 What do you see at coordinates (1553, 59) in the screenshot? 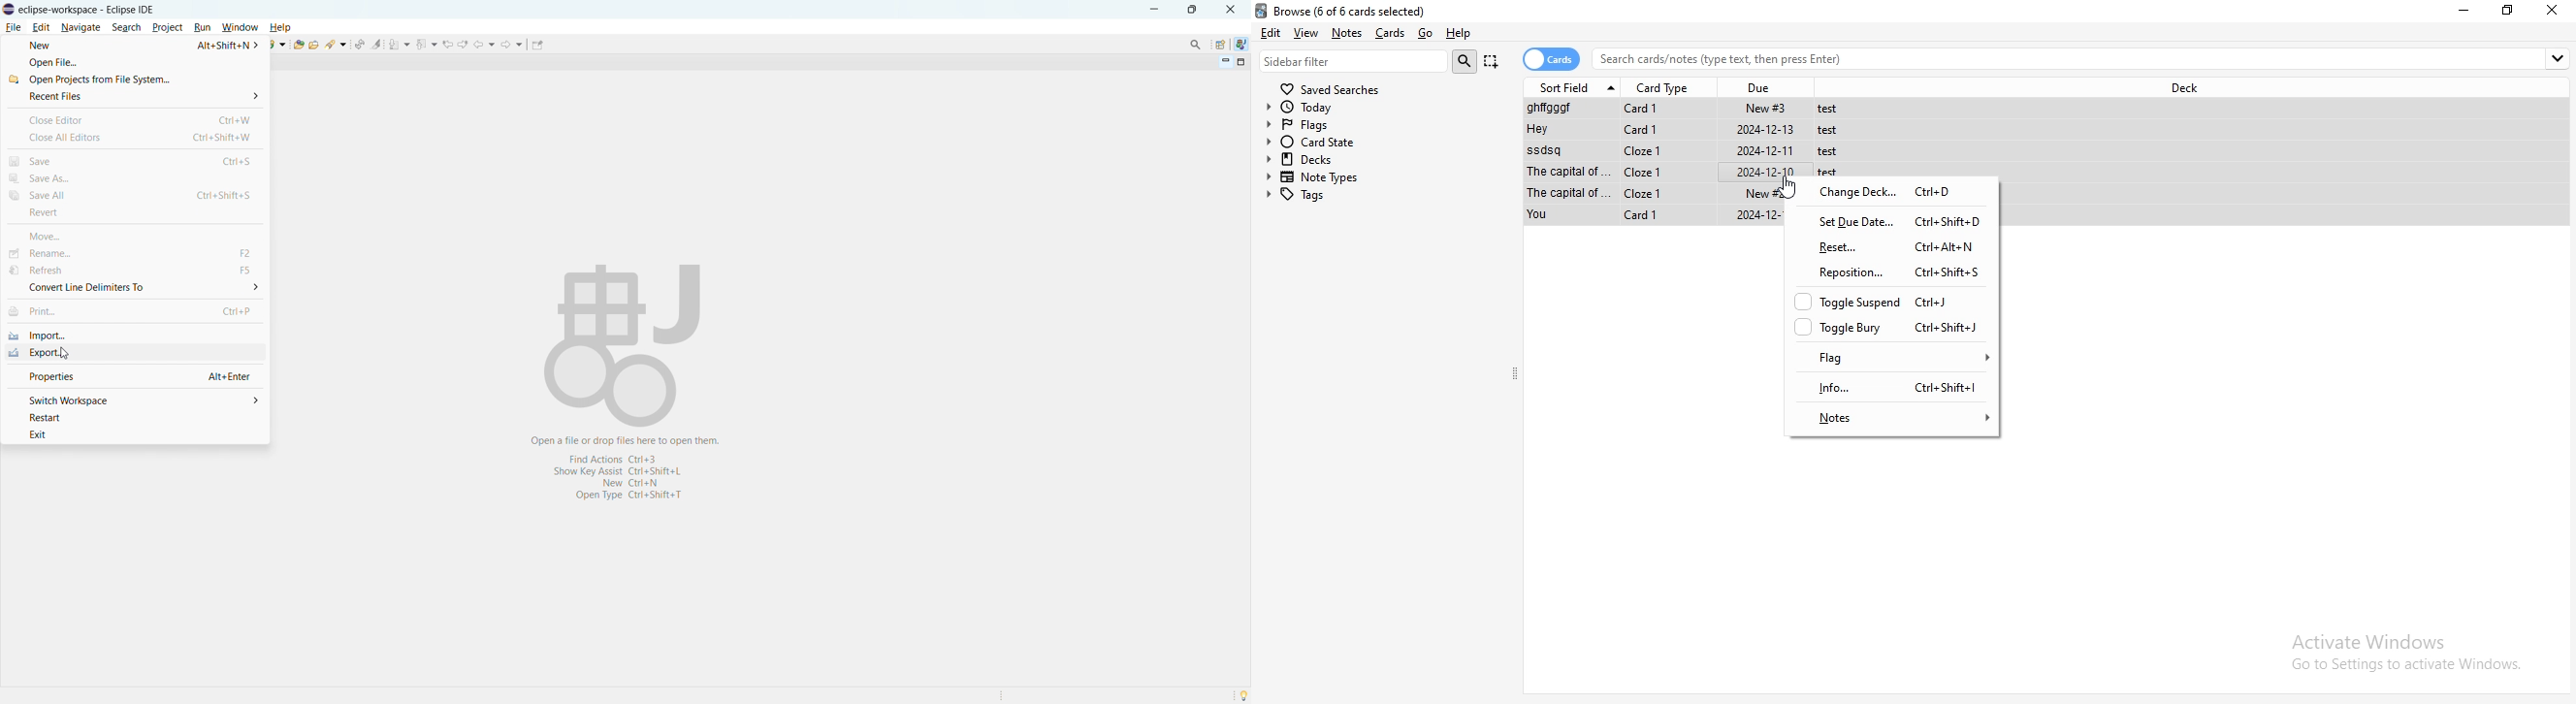
I see `cards` at bounding box center [1553, 59].